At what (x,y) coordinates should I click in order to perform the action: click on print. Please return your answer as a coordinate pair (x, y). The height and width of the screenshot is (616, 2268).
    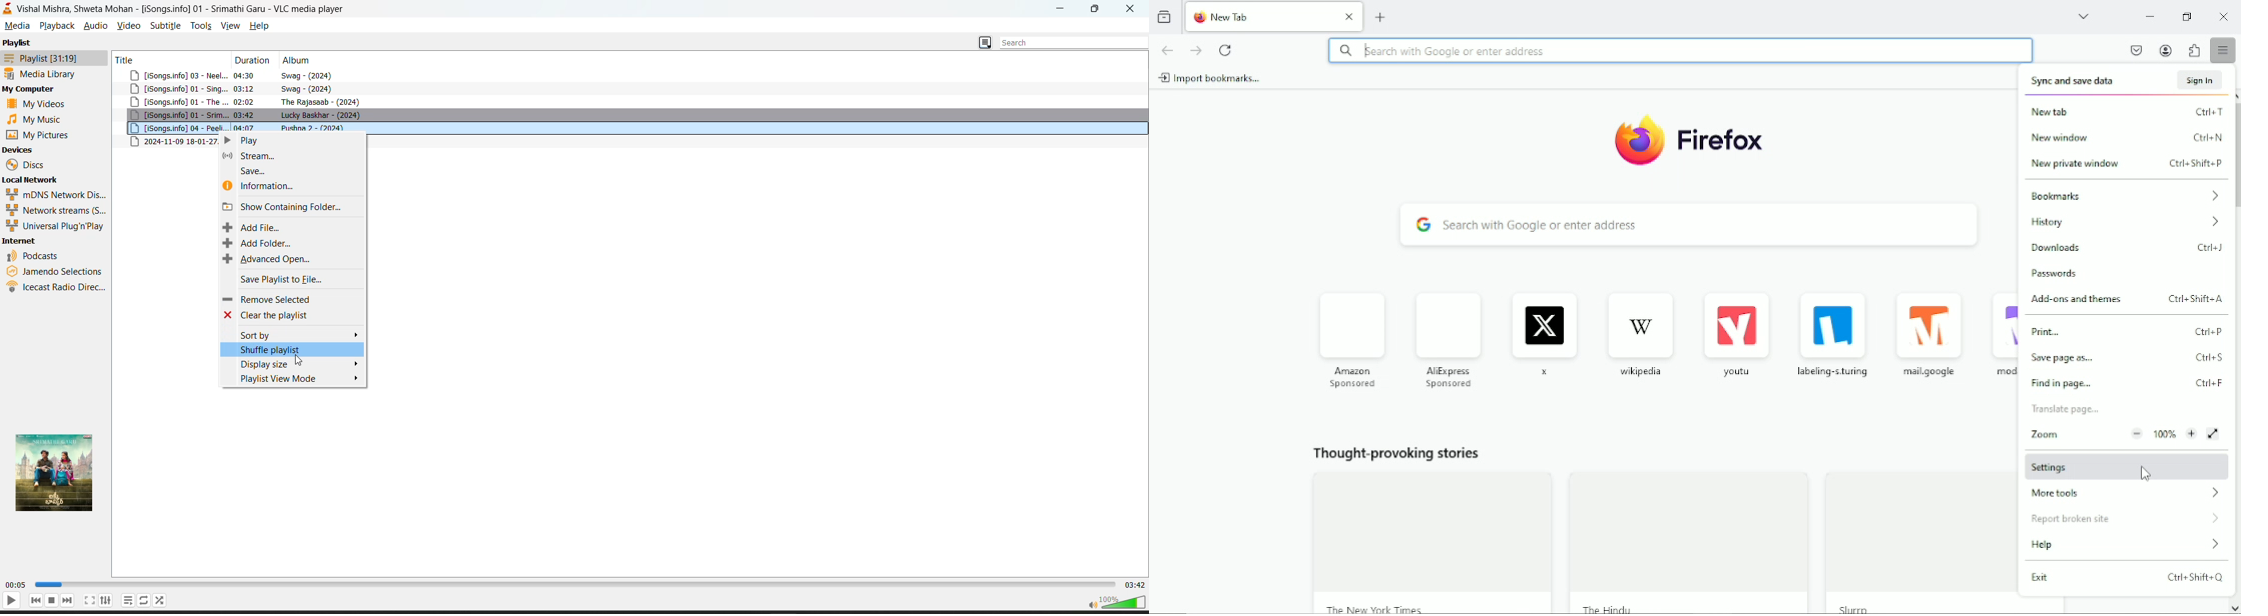
    Looking at the image, I should click on (2128, 332).